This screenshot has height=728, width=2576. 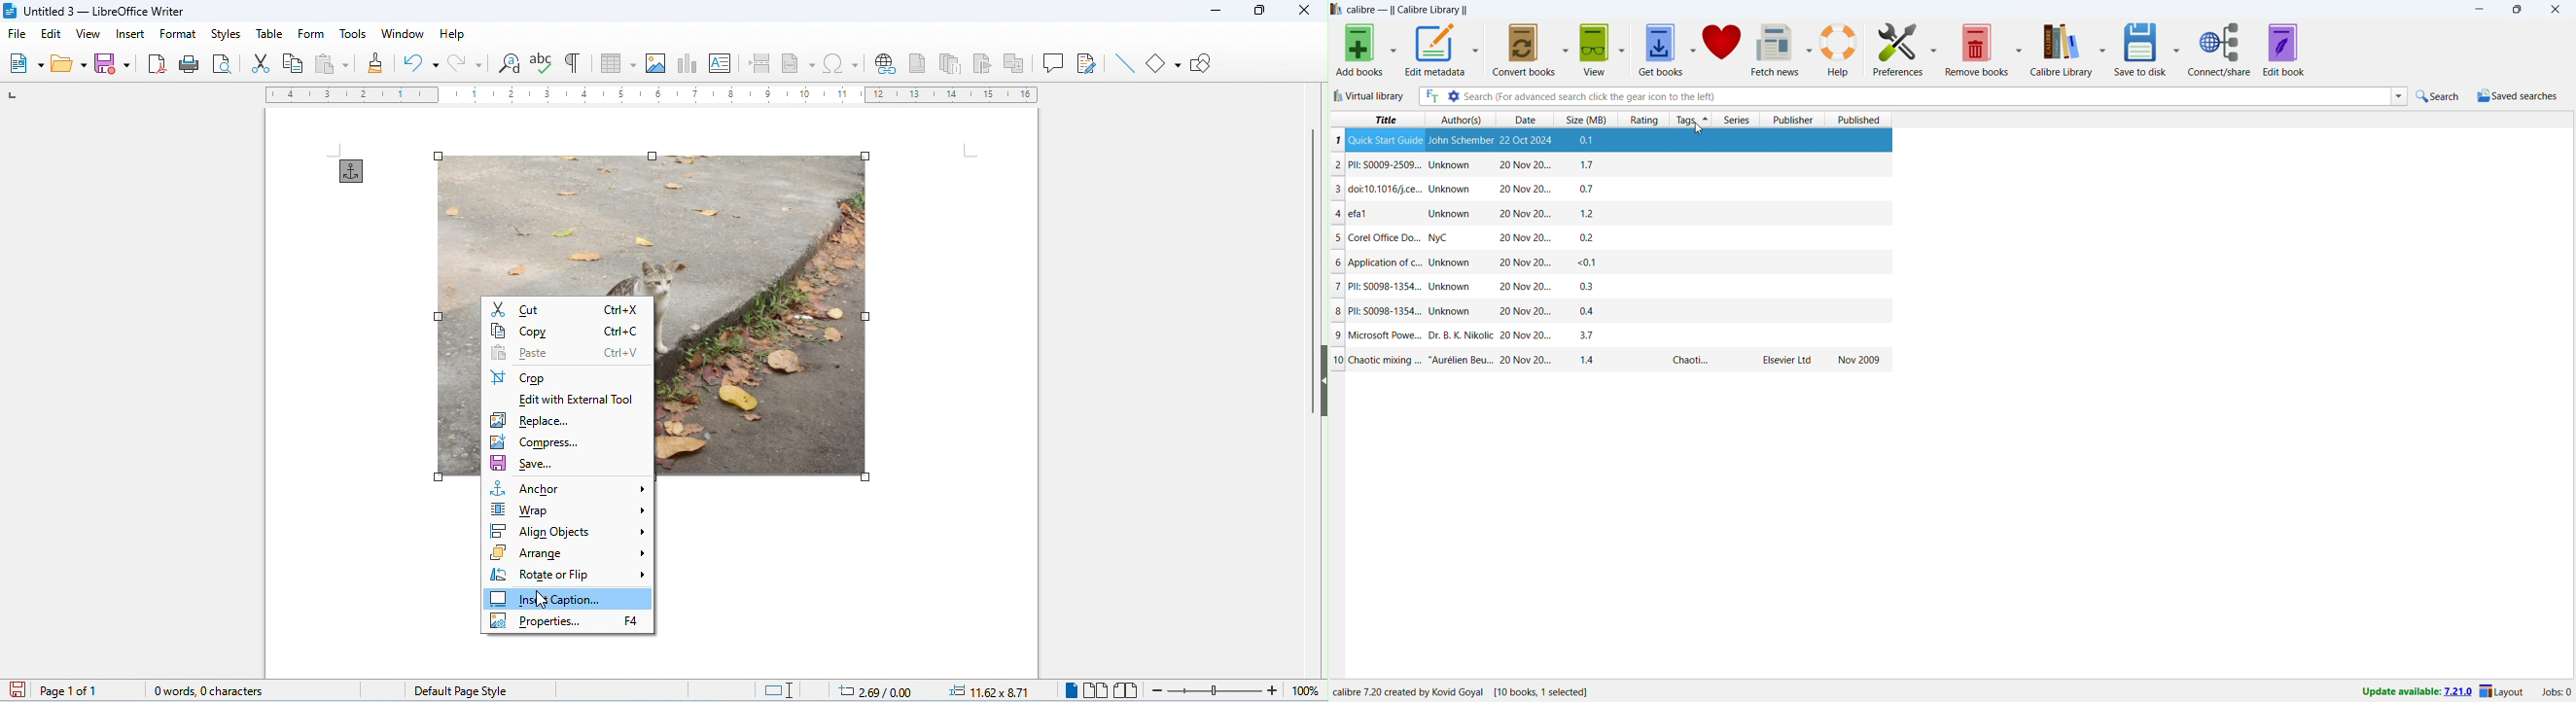 I want to click on sort by date, so click(x=1518, y=119).